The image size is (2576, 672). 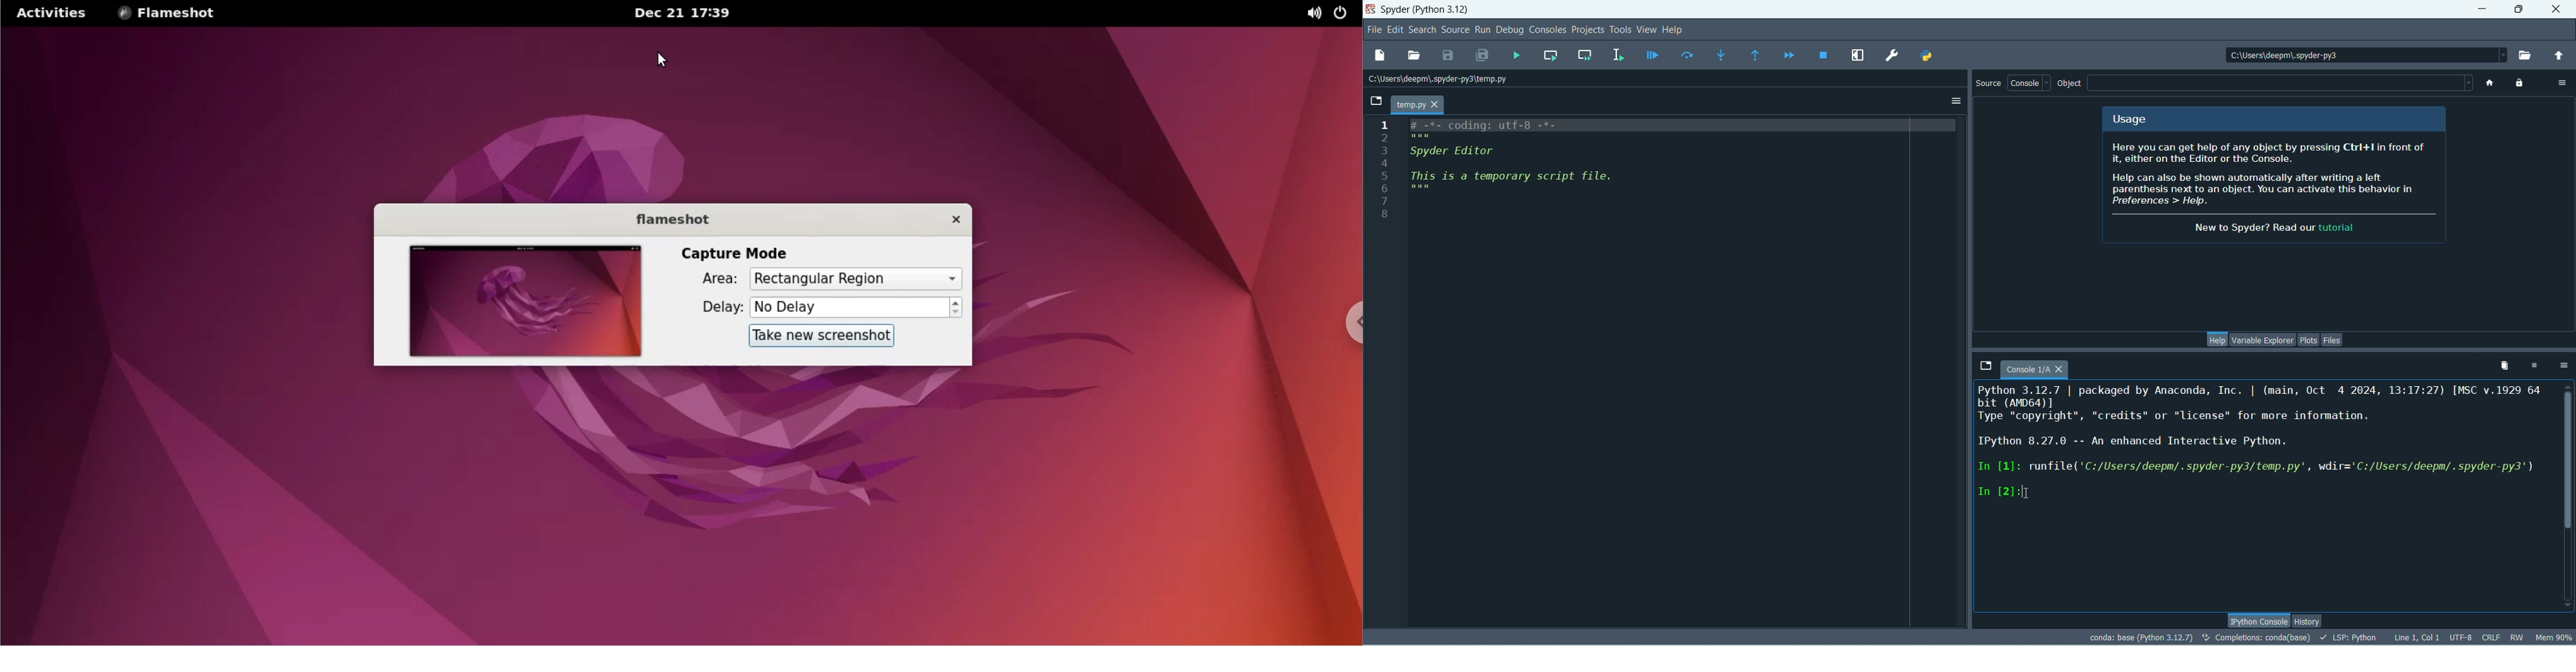 I want to click on minimize, so click(x=2484, y=9).